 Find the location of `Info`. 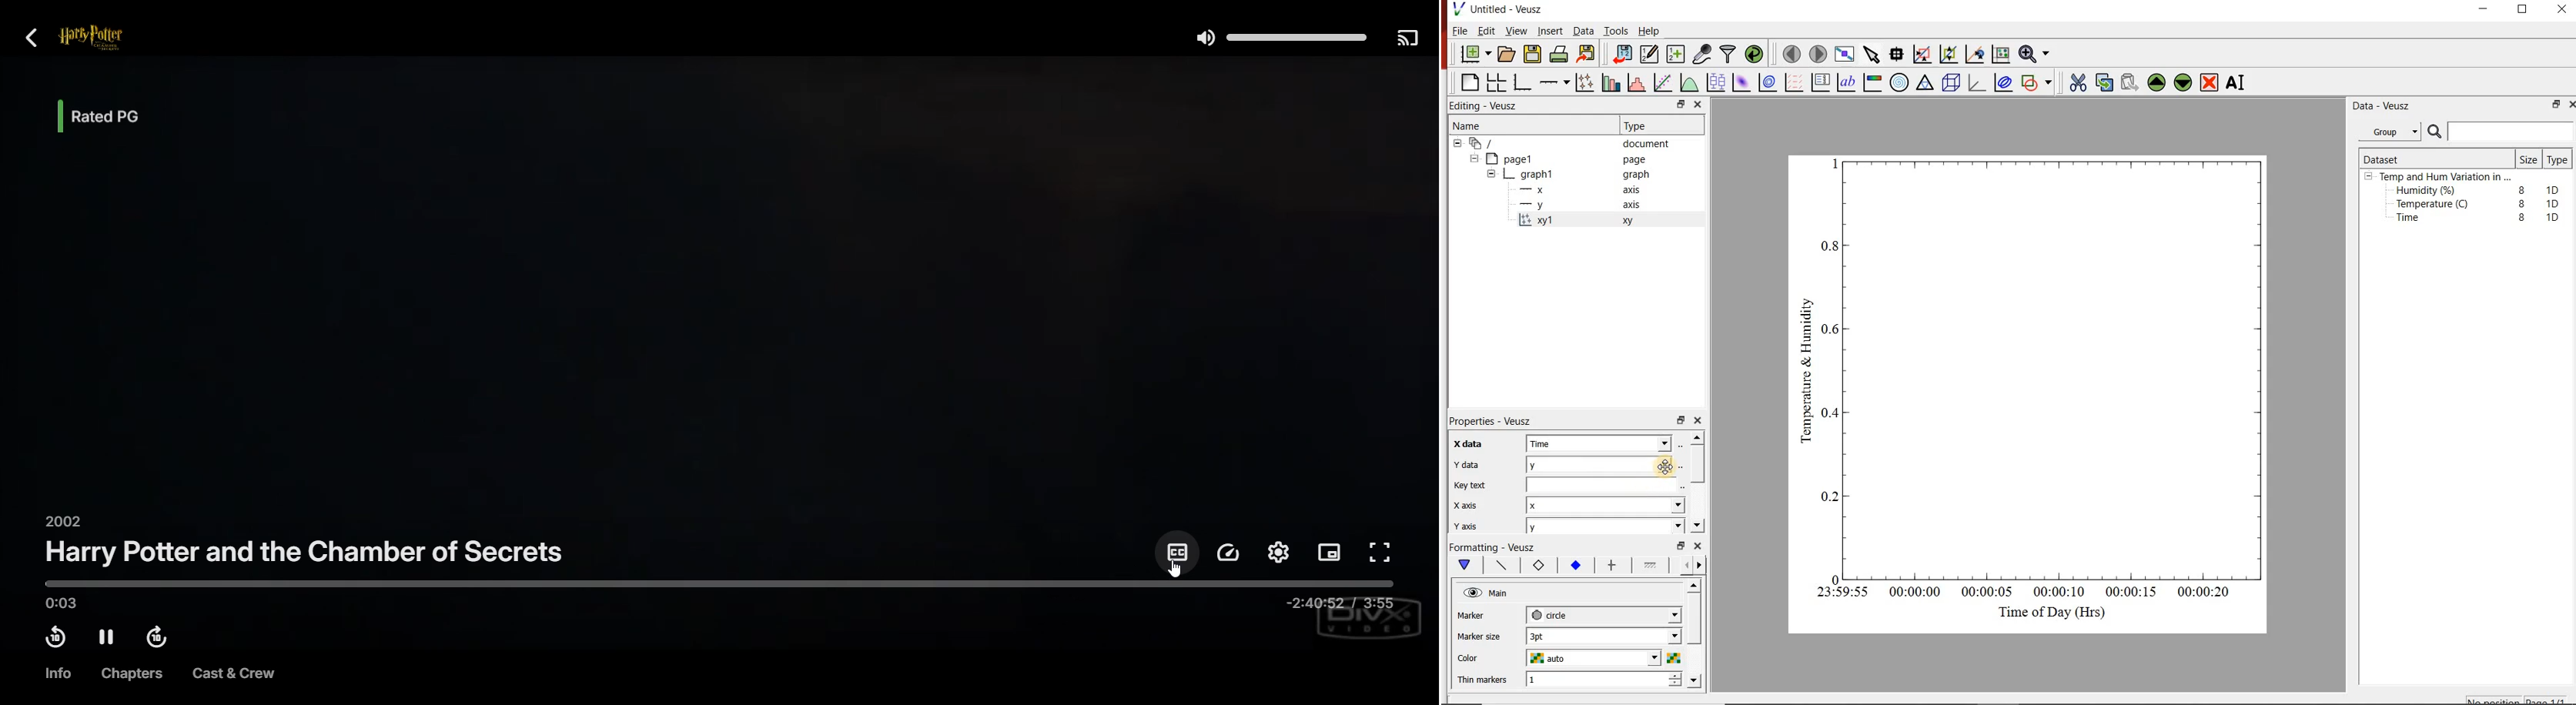

Info is located at coordinates (56, 673).